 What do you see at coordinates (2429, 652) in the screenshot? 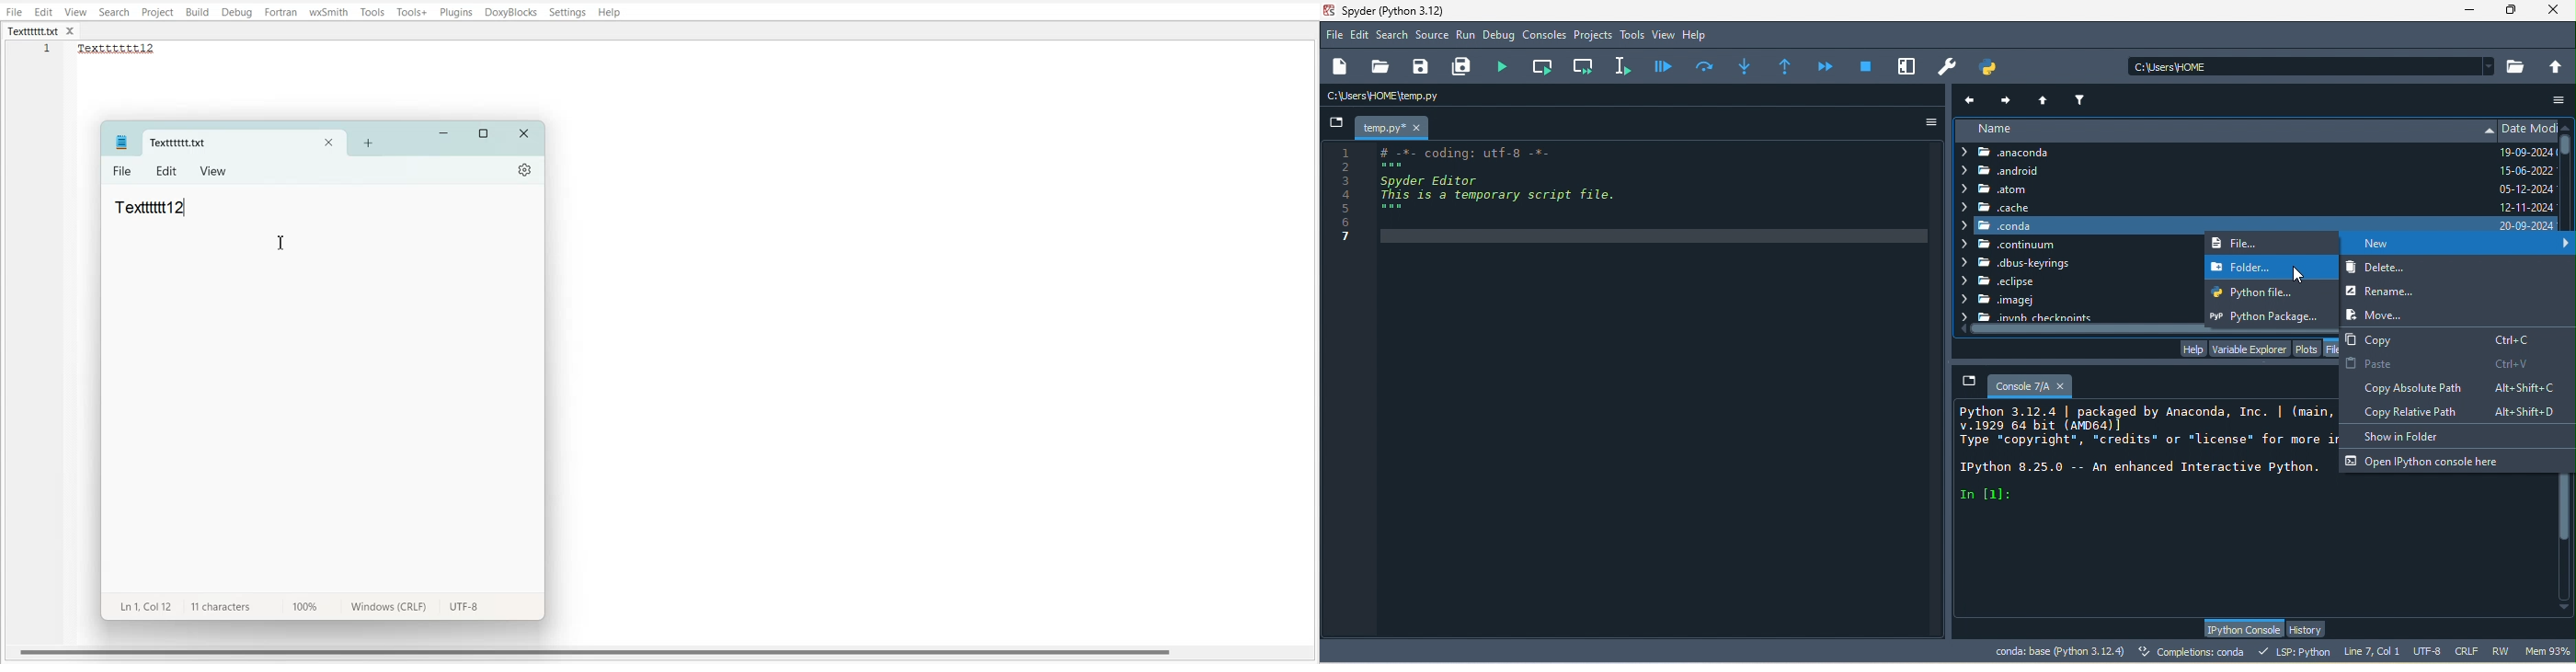
I see `utf 8` at bounding box center [2429, 652].